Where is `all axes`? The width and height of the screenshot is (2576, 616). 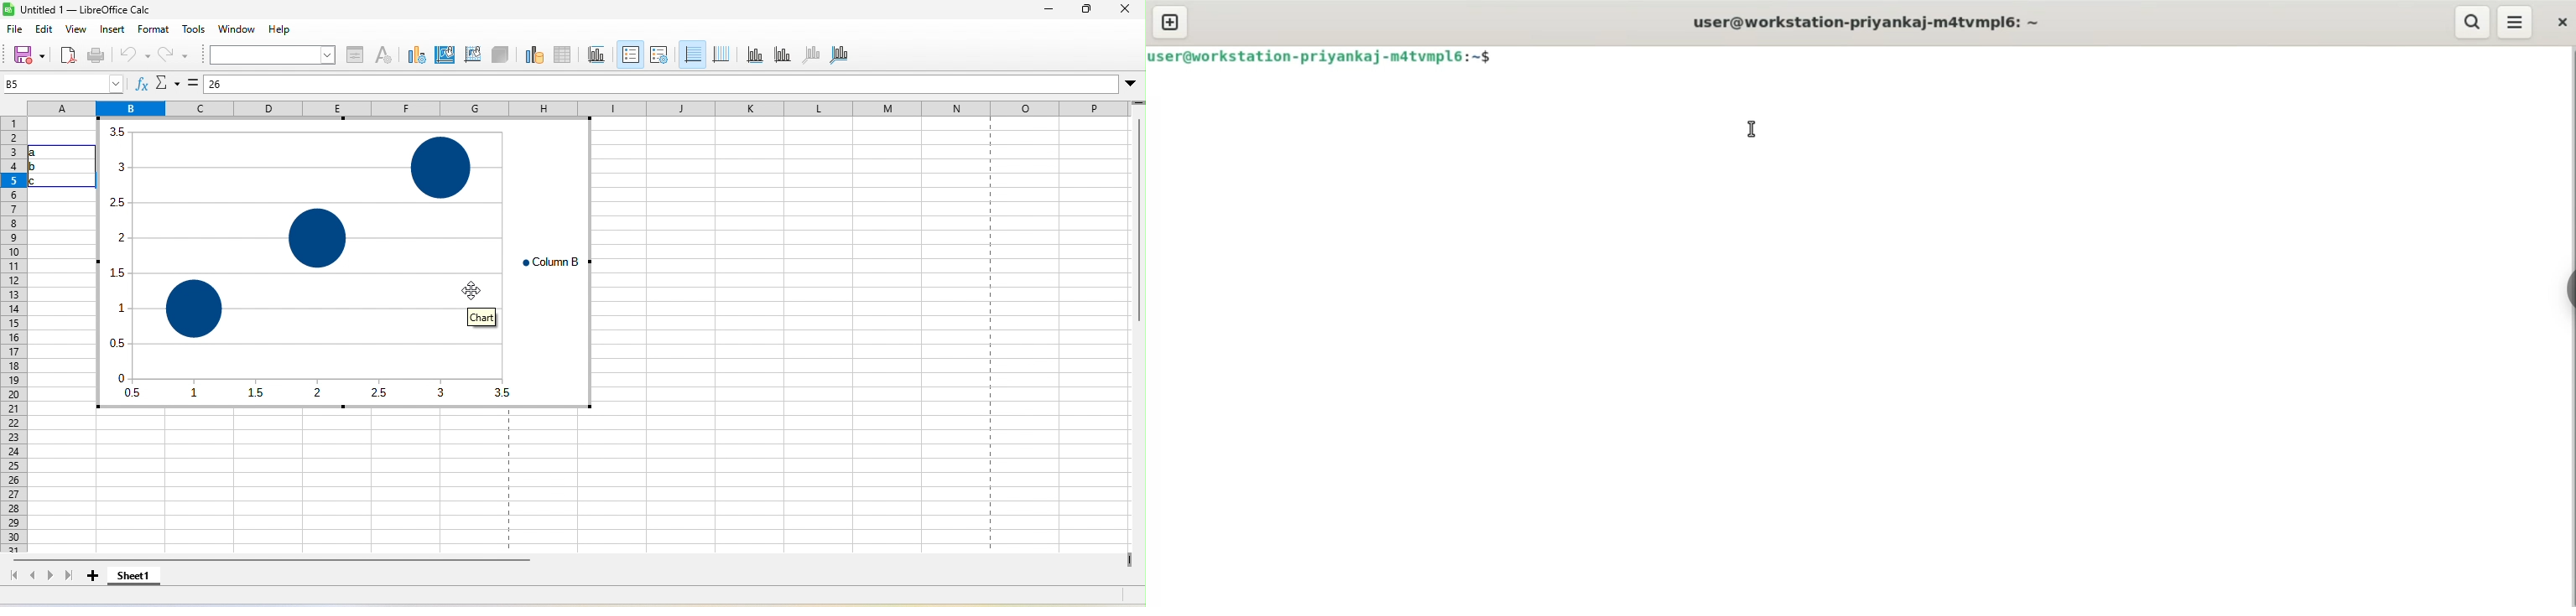
all axes is located at coordinates (840, 54).